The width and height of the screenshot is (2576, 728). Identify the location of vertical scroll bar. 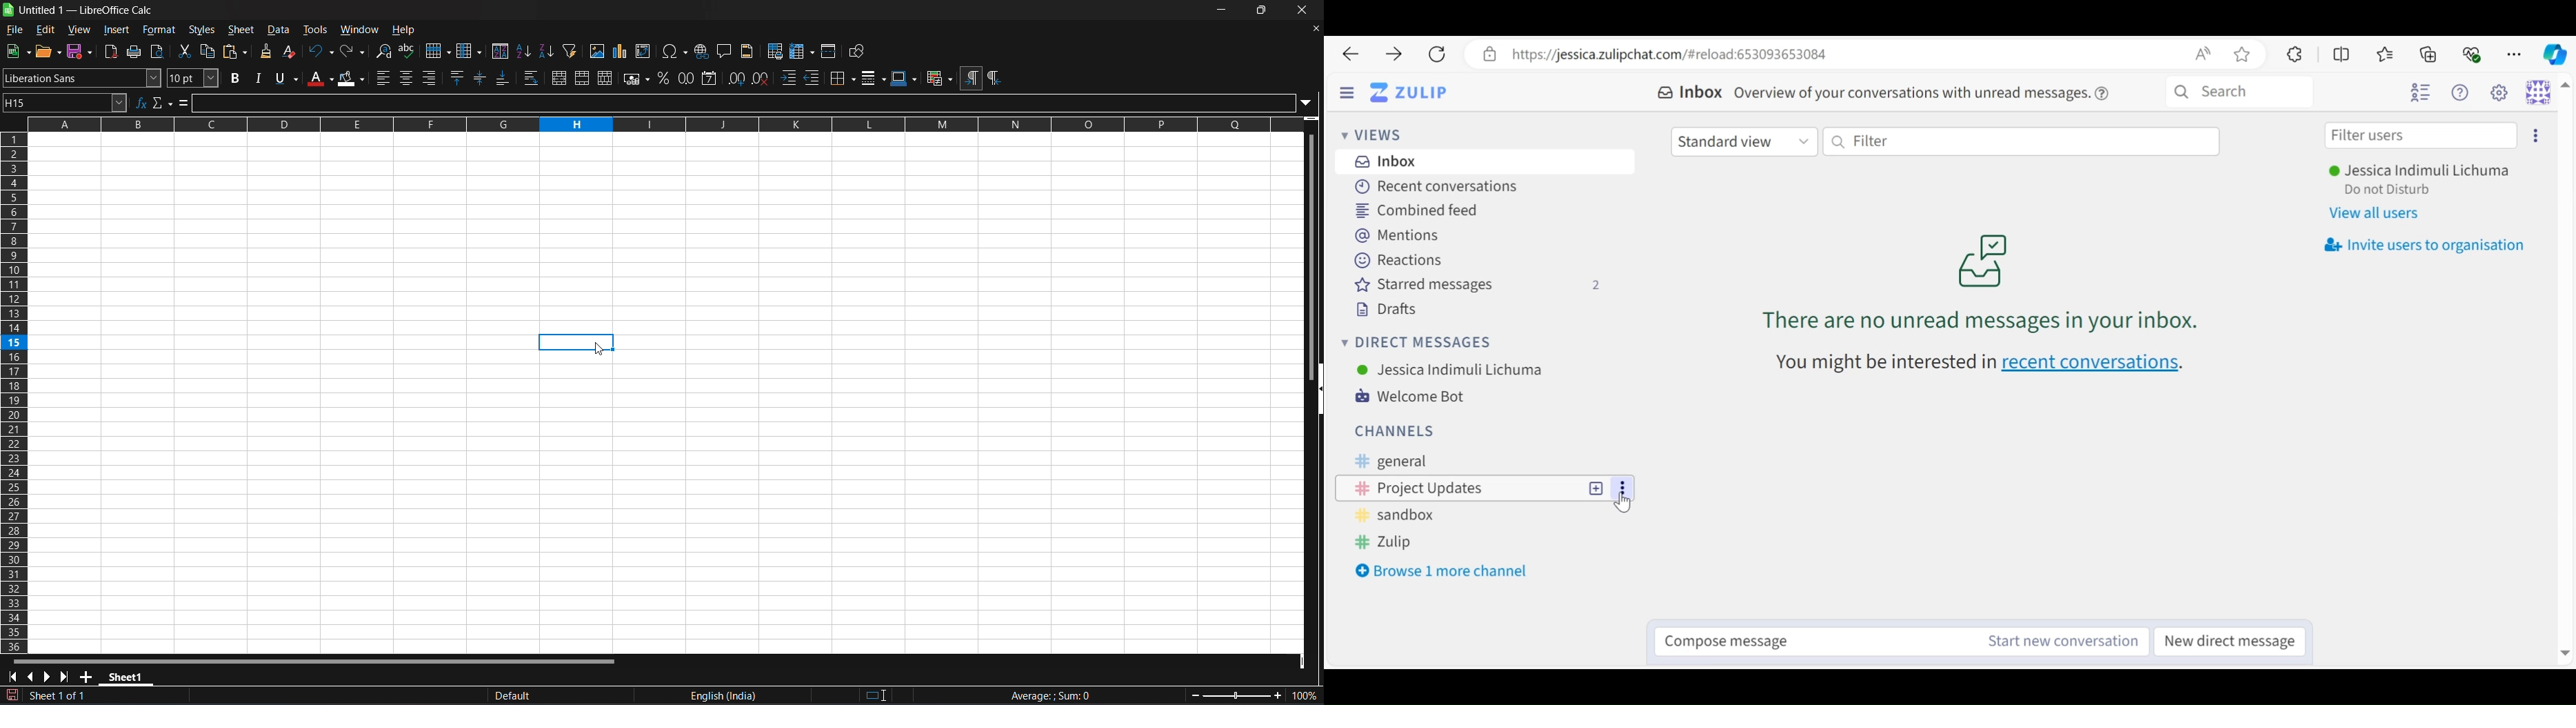
(1309, 246).